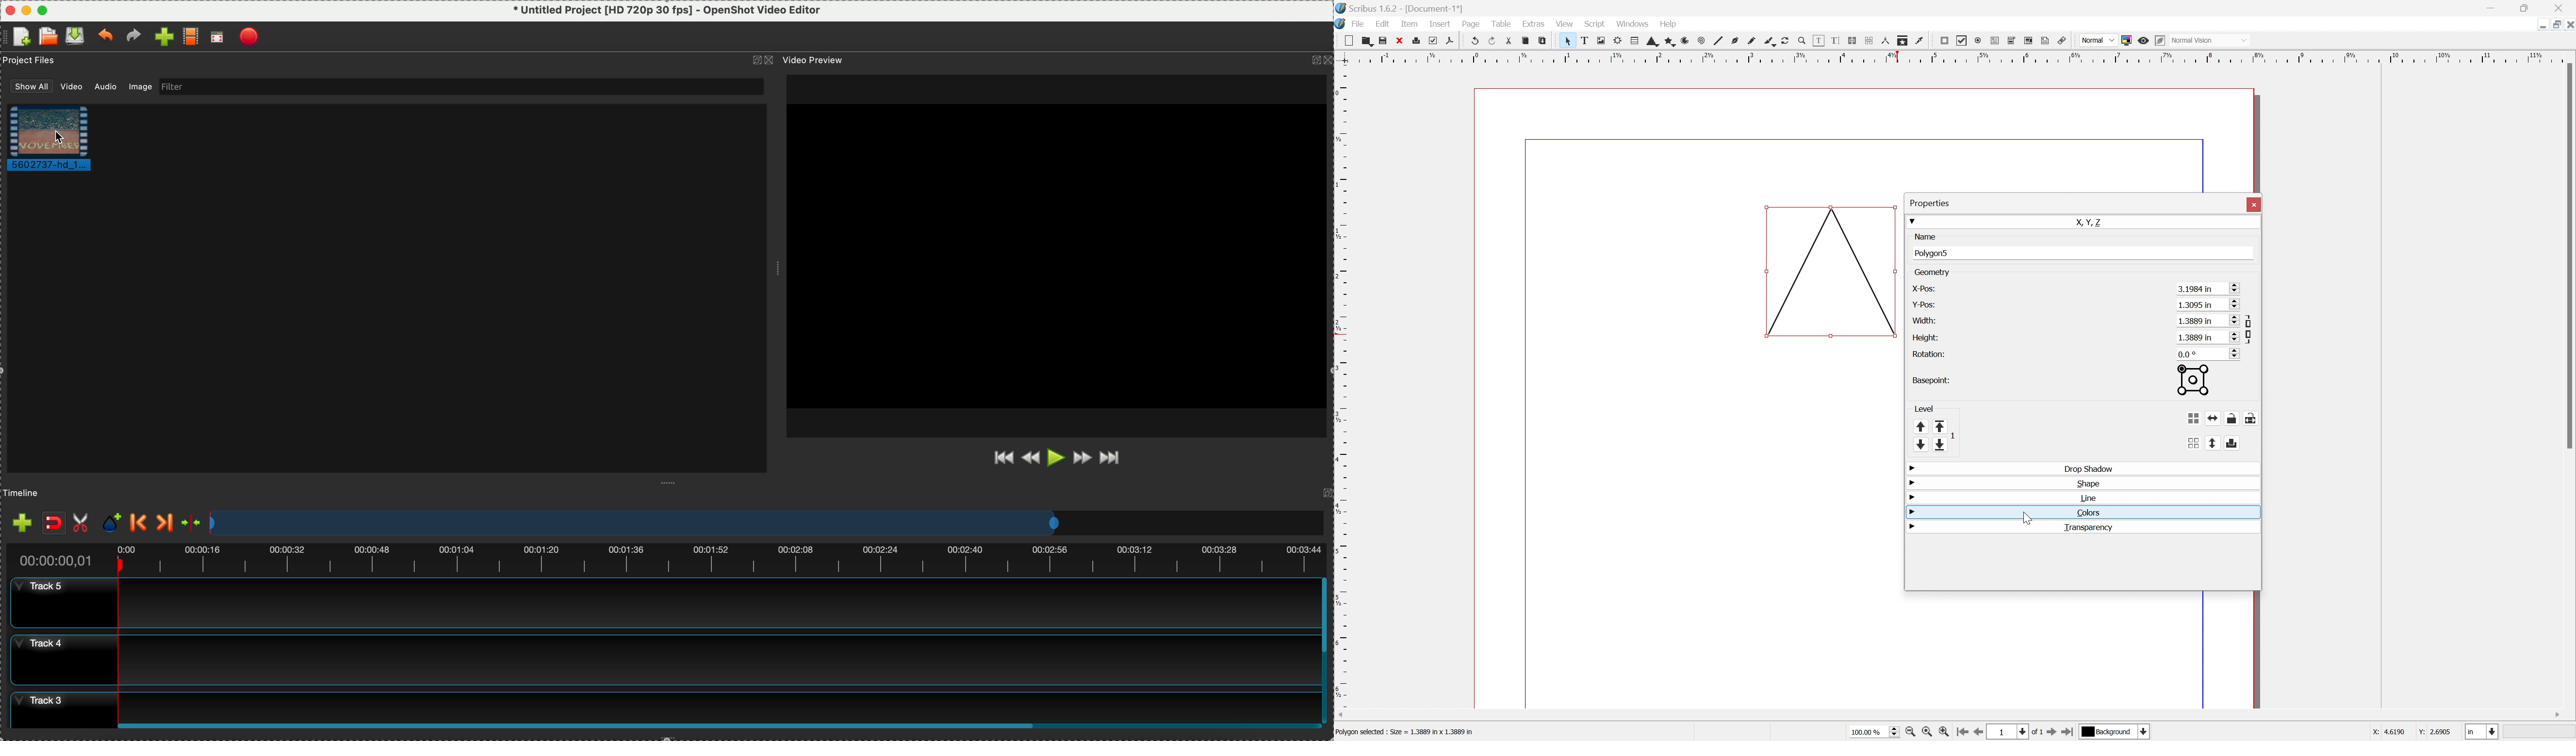 This screenshot has width=2576, height=756. I want to click on PDF text field, so click(1993, 40).